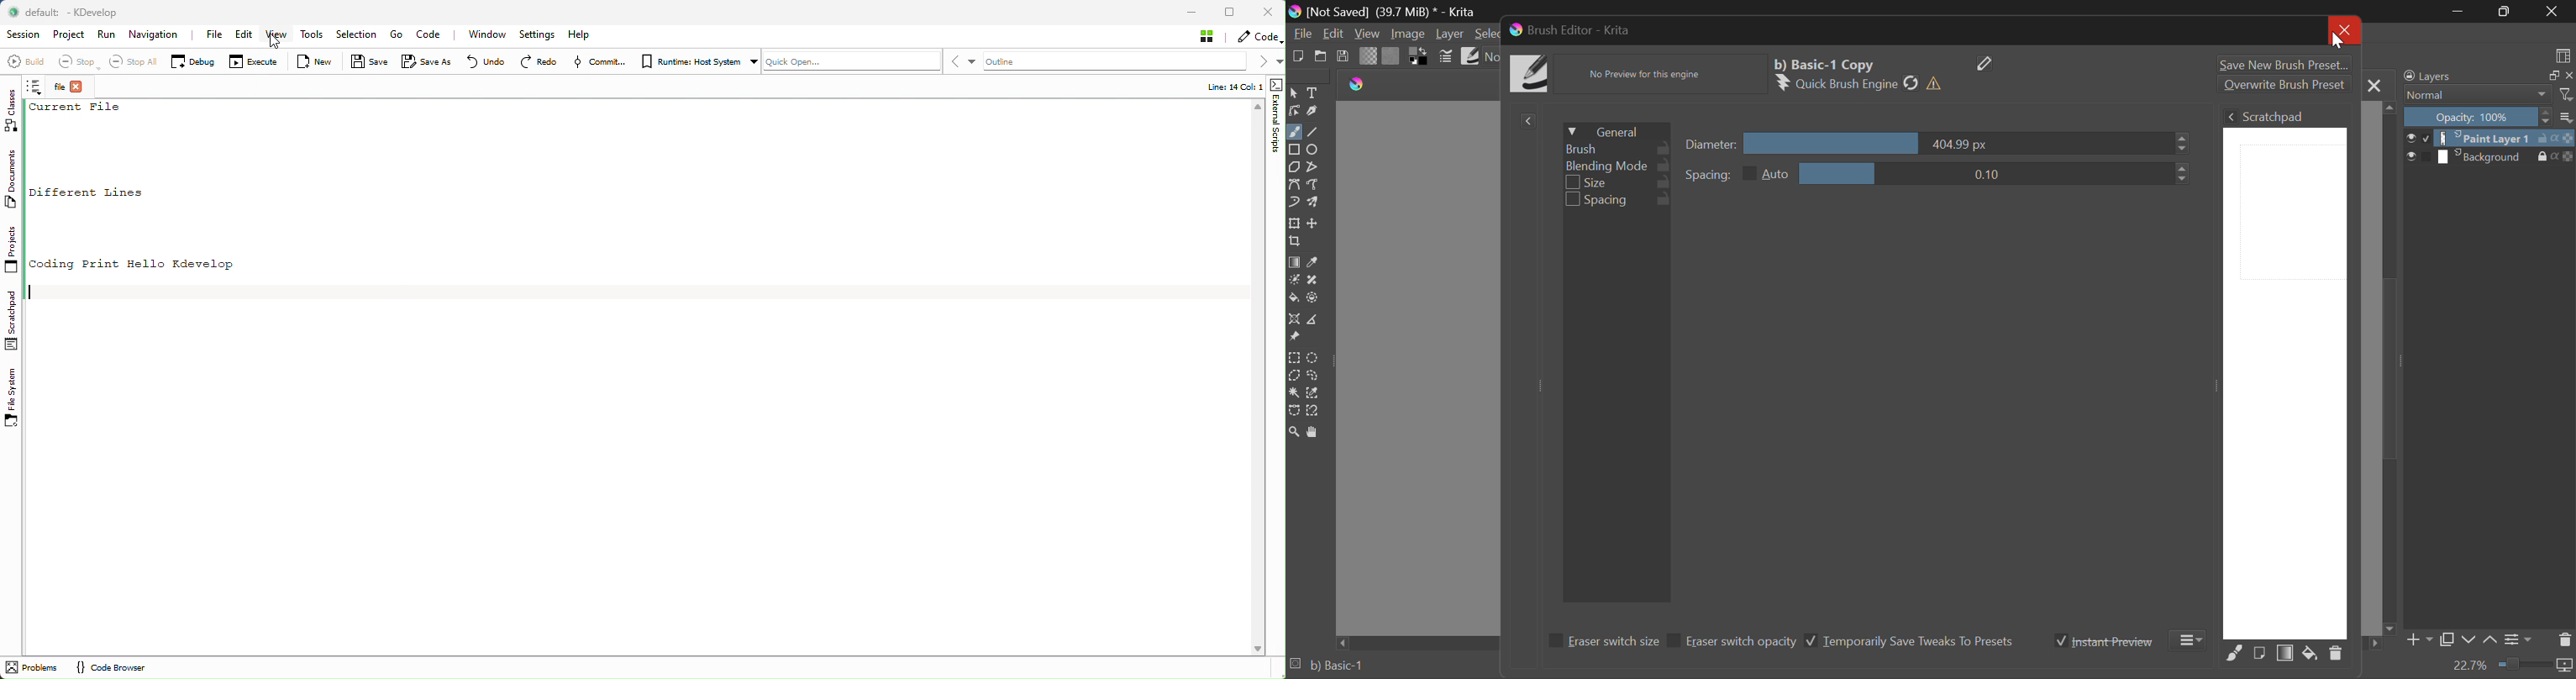  Describe the element at coordinates (156, 35) in the screenshot. I see `Navigation` at that location.